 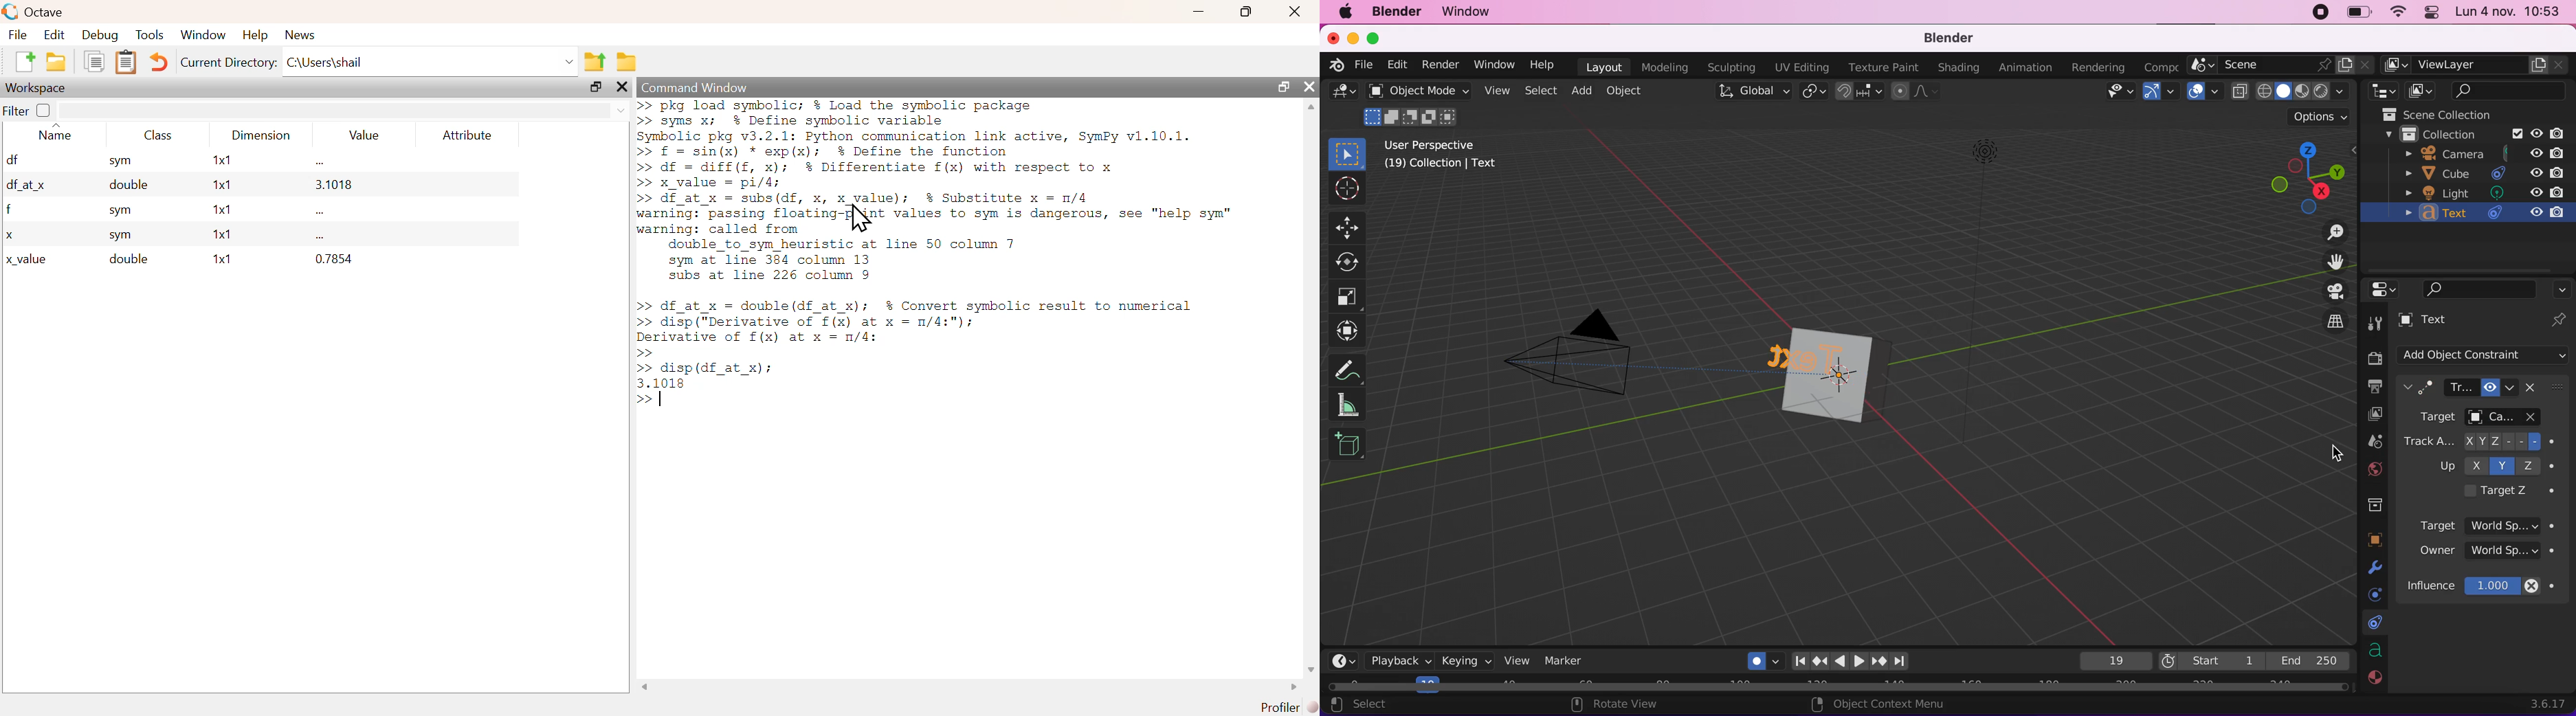 I want to click on constraints, so click(x=2373, y=624).